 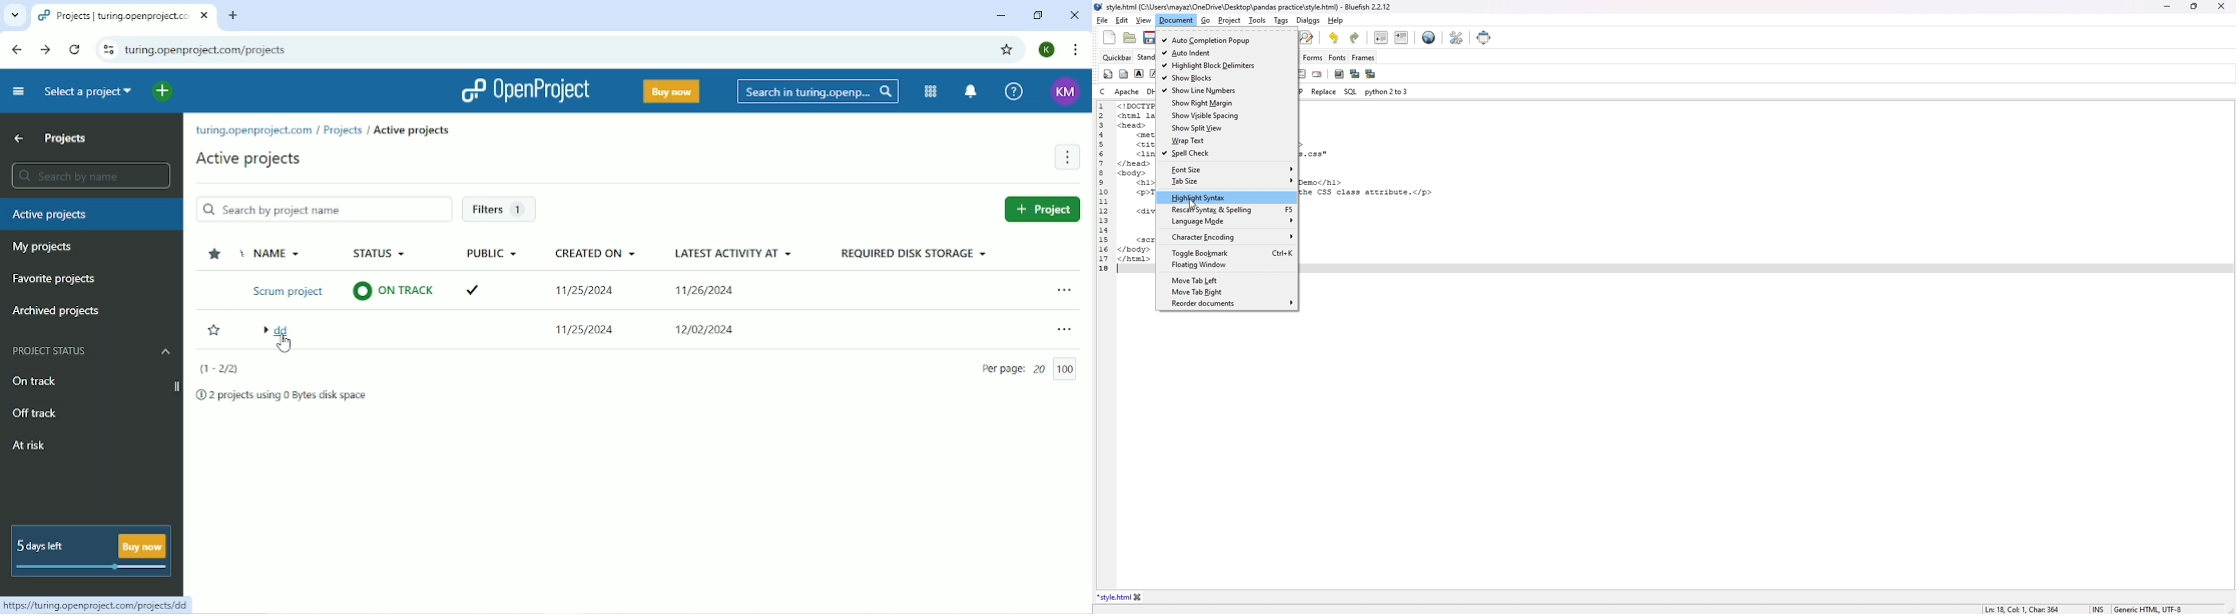 I want to click on view, so click(x=1144, y=21).